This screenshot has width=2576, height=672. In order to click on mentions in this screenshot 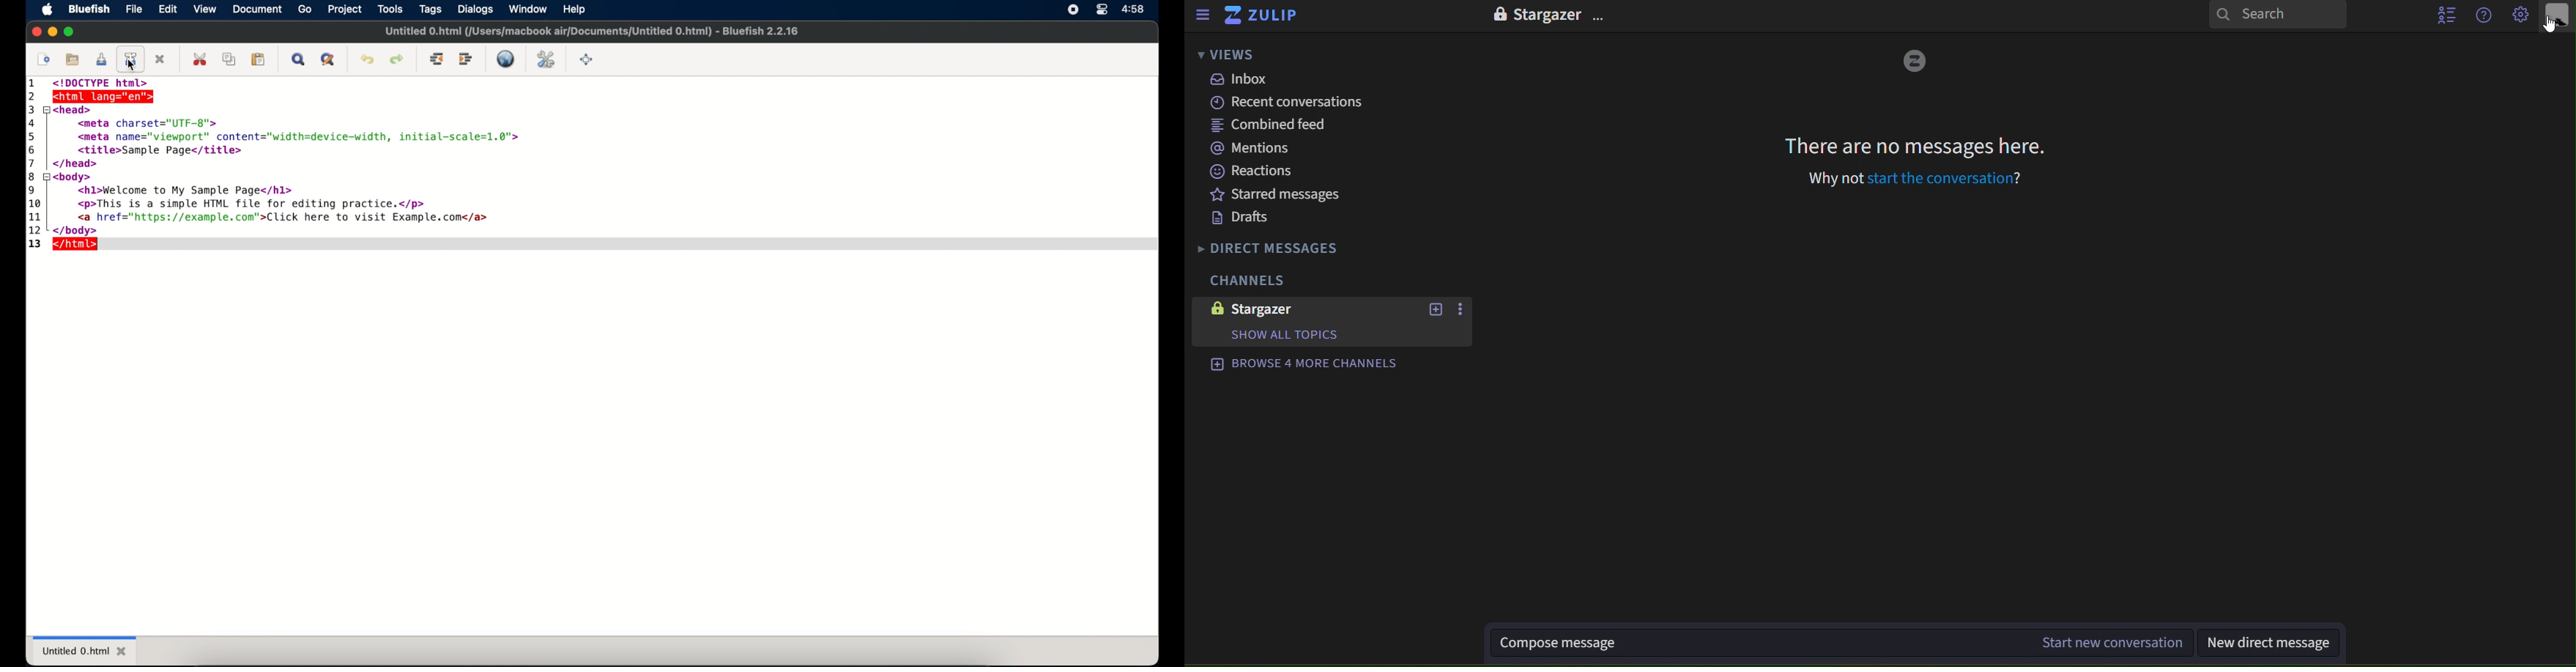, I will do `click(1257, 150)`.